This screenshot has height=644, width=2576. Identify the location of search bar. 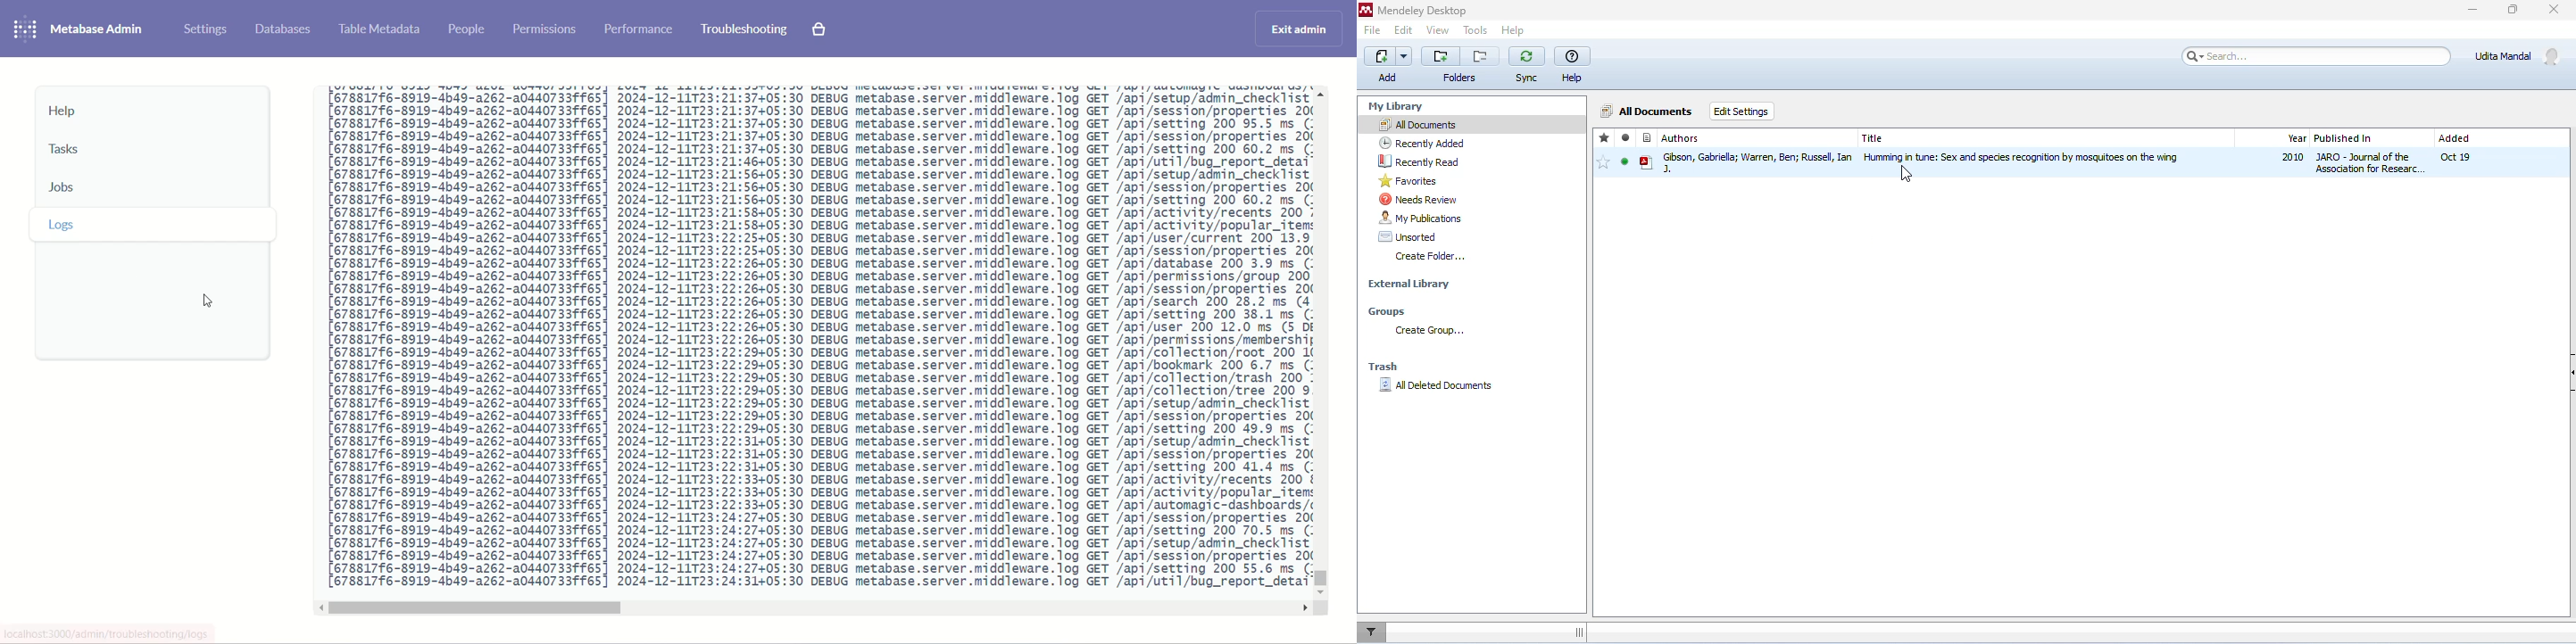
(2314, 55).